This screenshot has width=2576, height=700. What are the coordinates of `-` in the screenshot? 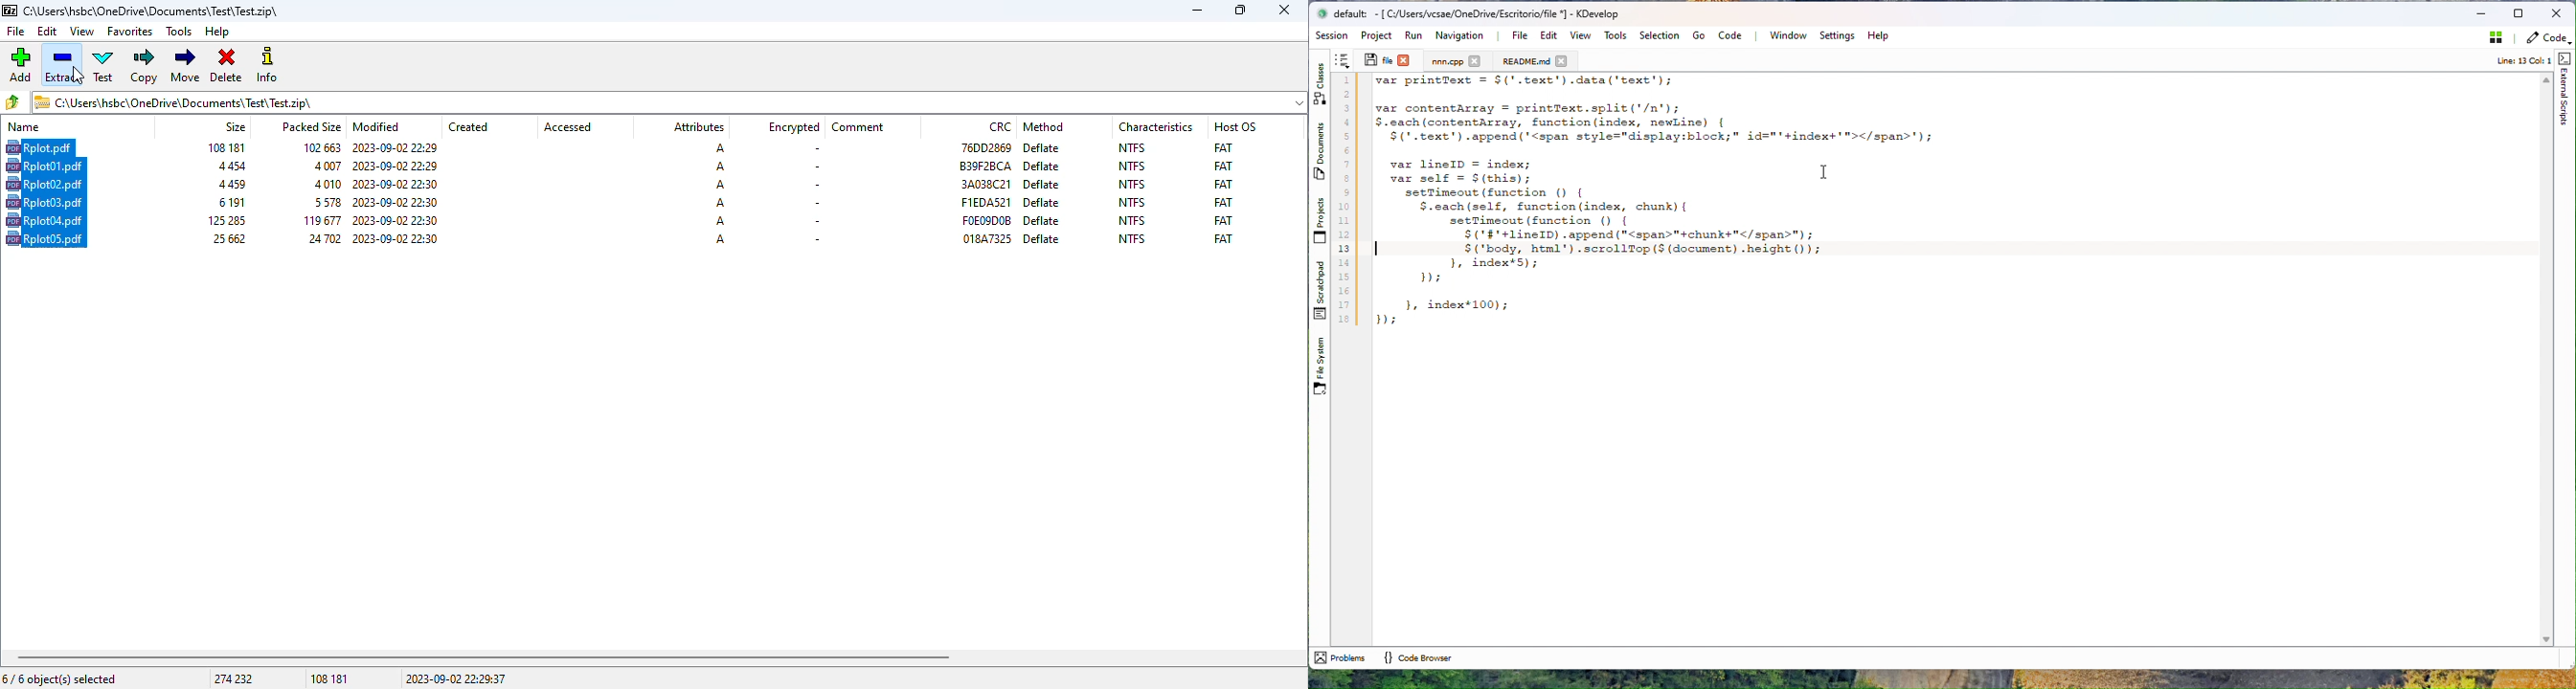 It's located at (814, 204).